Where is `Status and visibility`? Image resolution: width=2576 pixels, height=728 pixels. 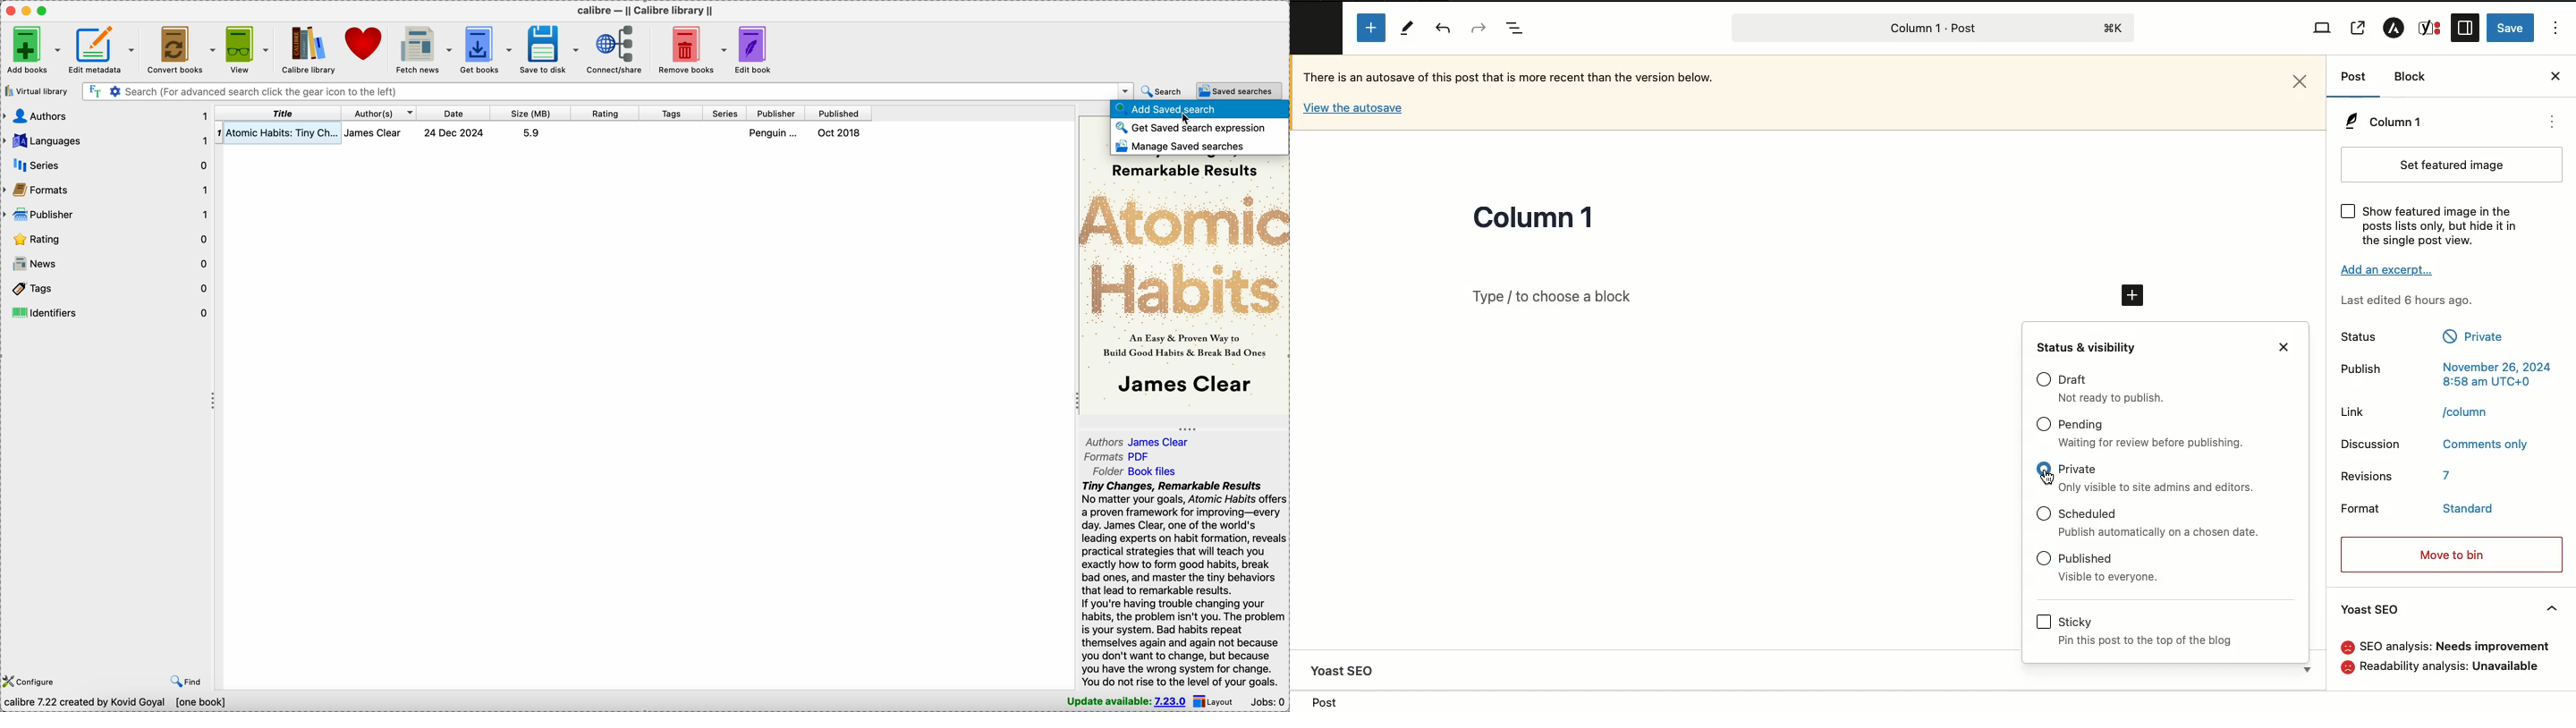 Status and visibility is located at coordinates (2089, 346).